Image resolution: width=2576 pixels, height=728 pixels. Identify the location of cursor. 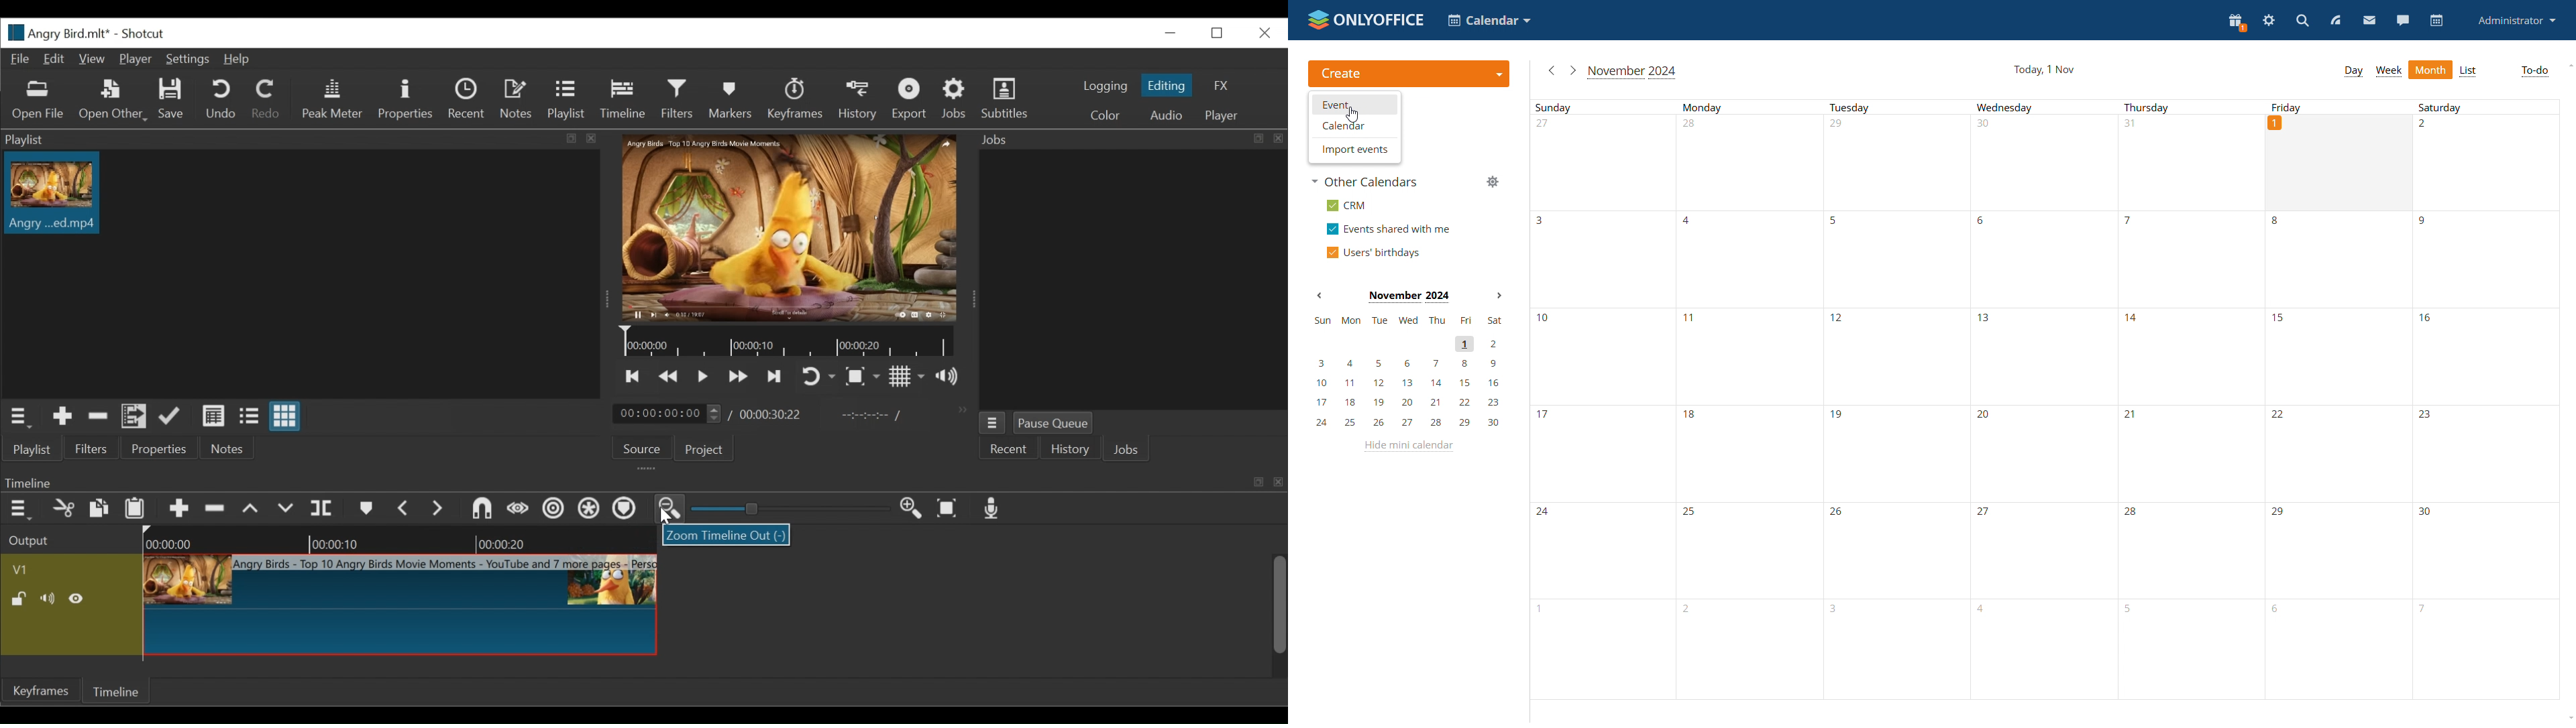
(665, 517).